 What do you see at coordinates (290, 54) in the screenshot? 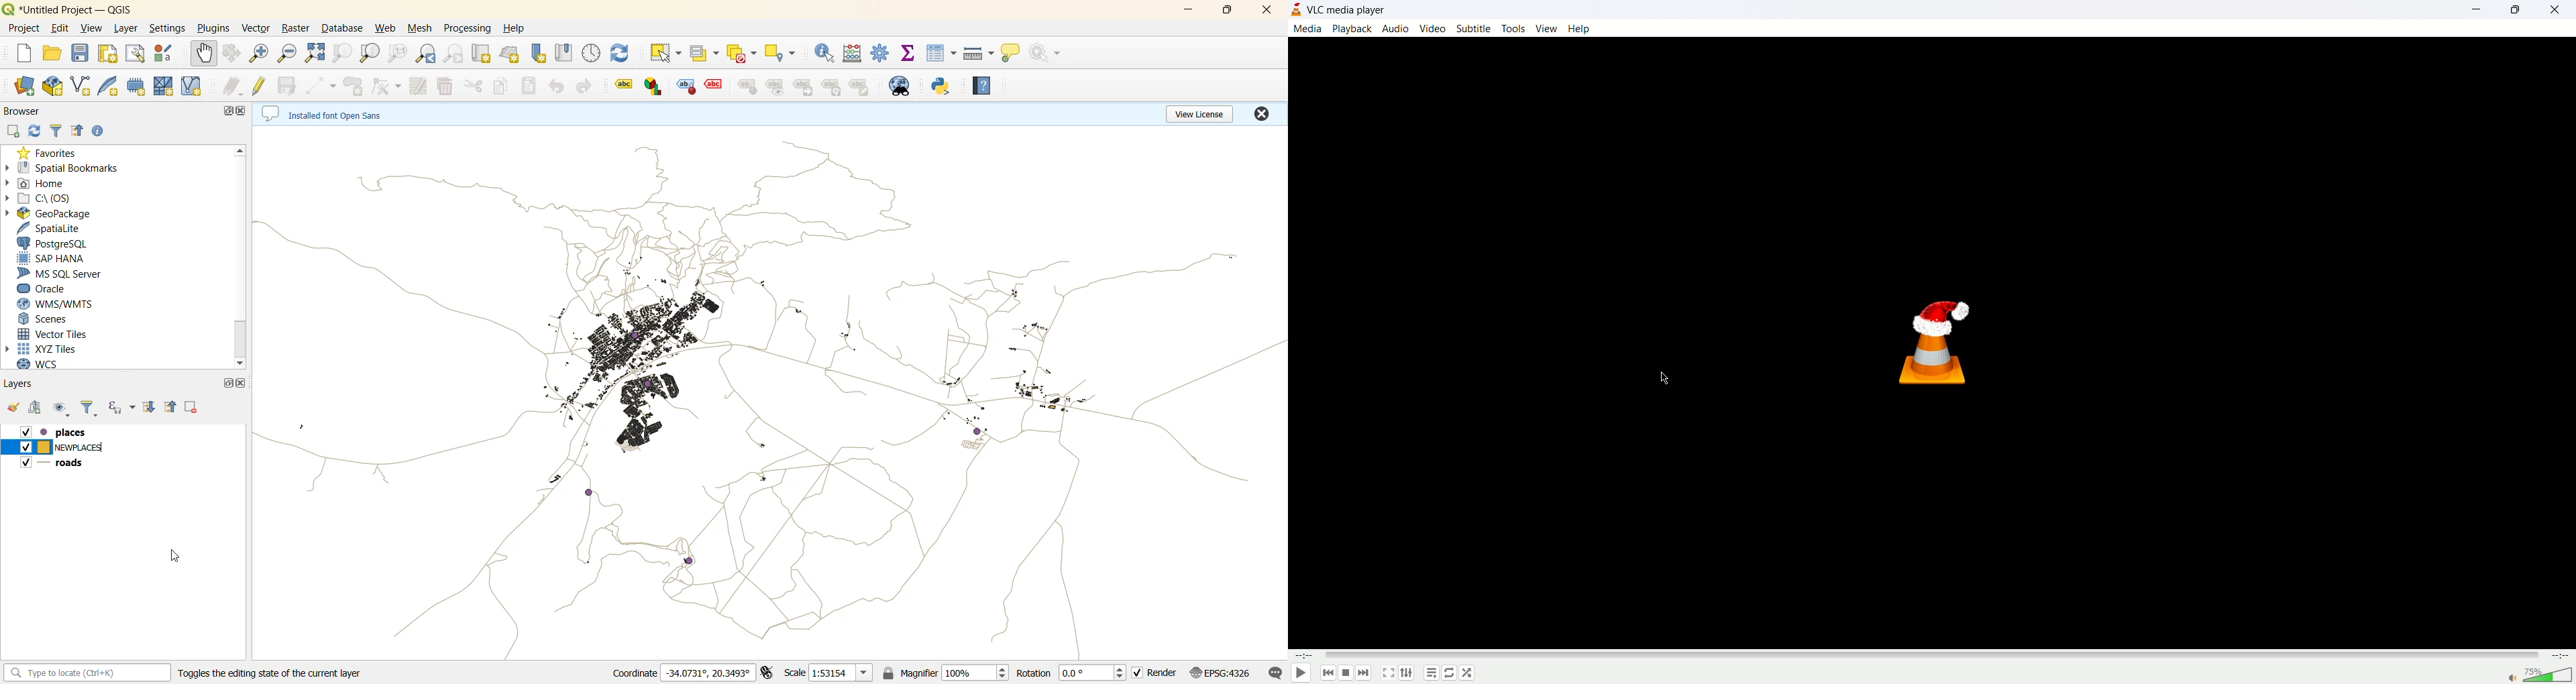
I see `zoom out` at bounding box center [290, 54].